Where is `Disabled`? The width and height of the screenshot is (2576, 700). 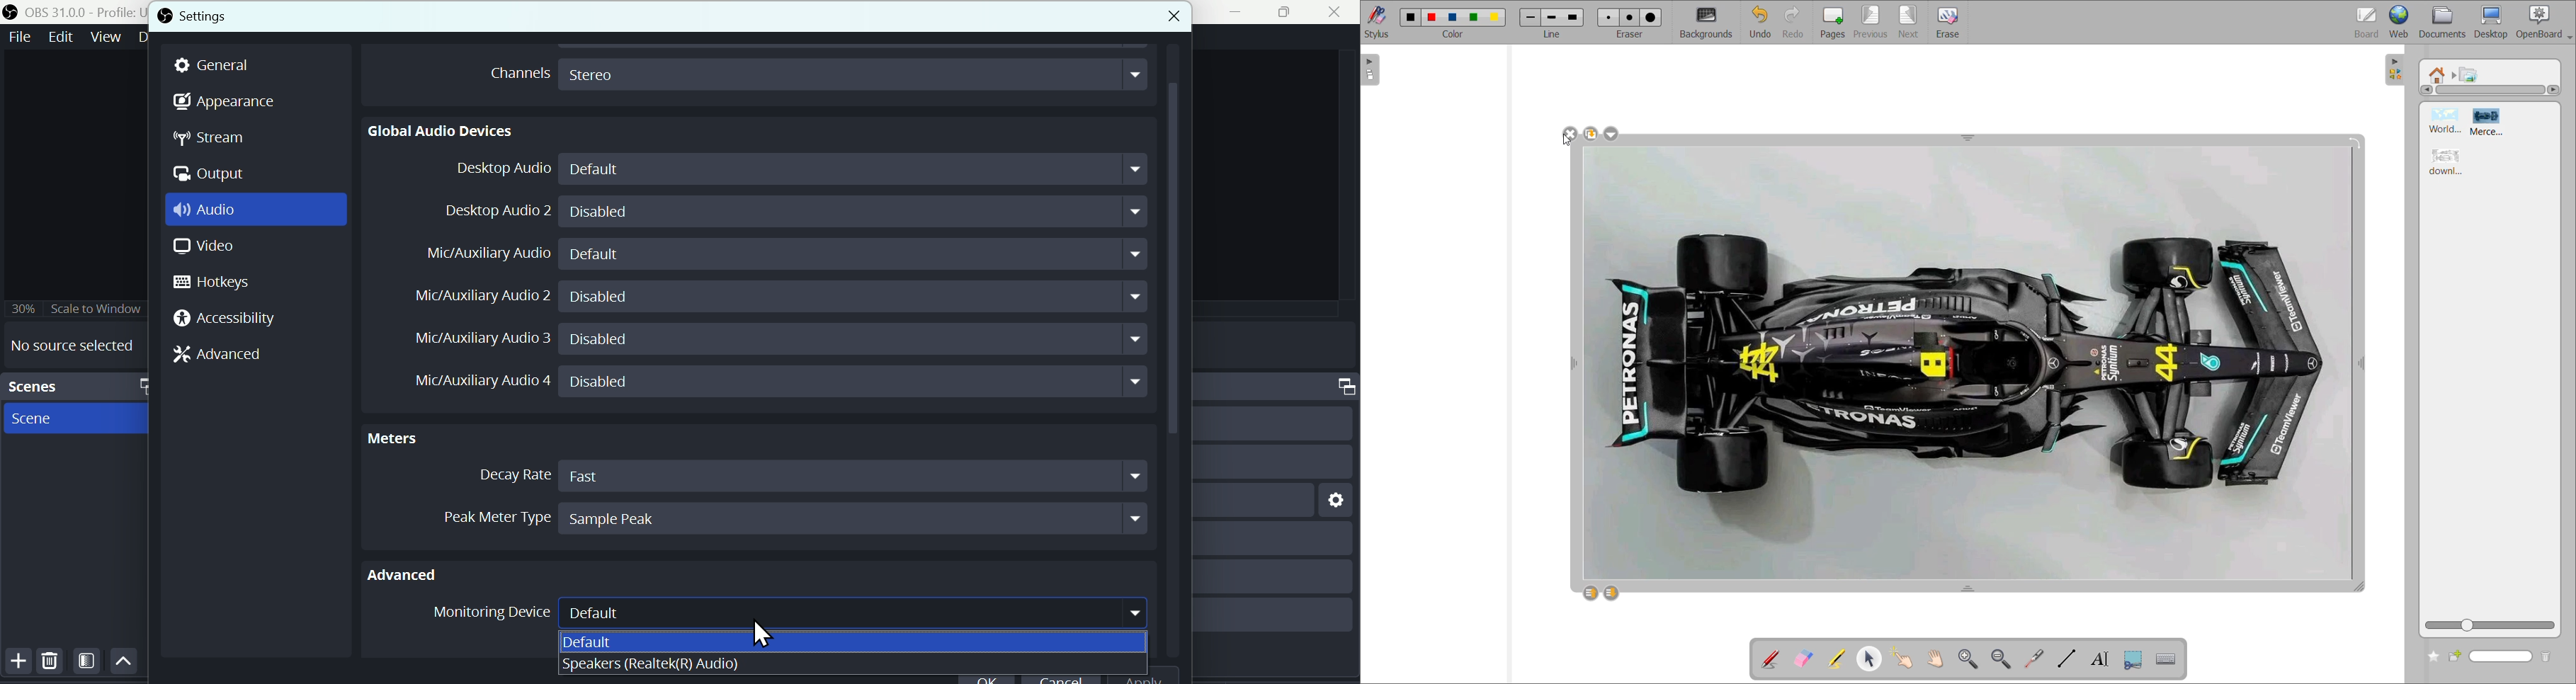
Disabled is located at coordinates (855, 341).